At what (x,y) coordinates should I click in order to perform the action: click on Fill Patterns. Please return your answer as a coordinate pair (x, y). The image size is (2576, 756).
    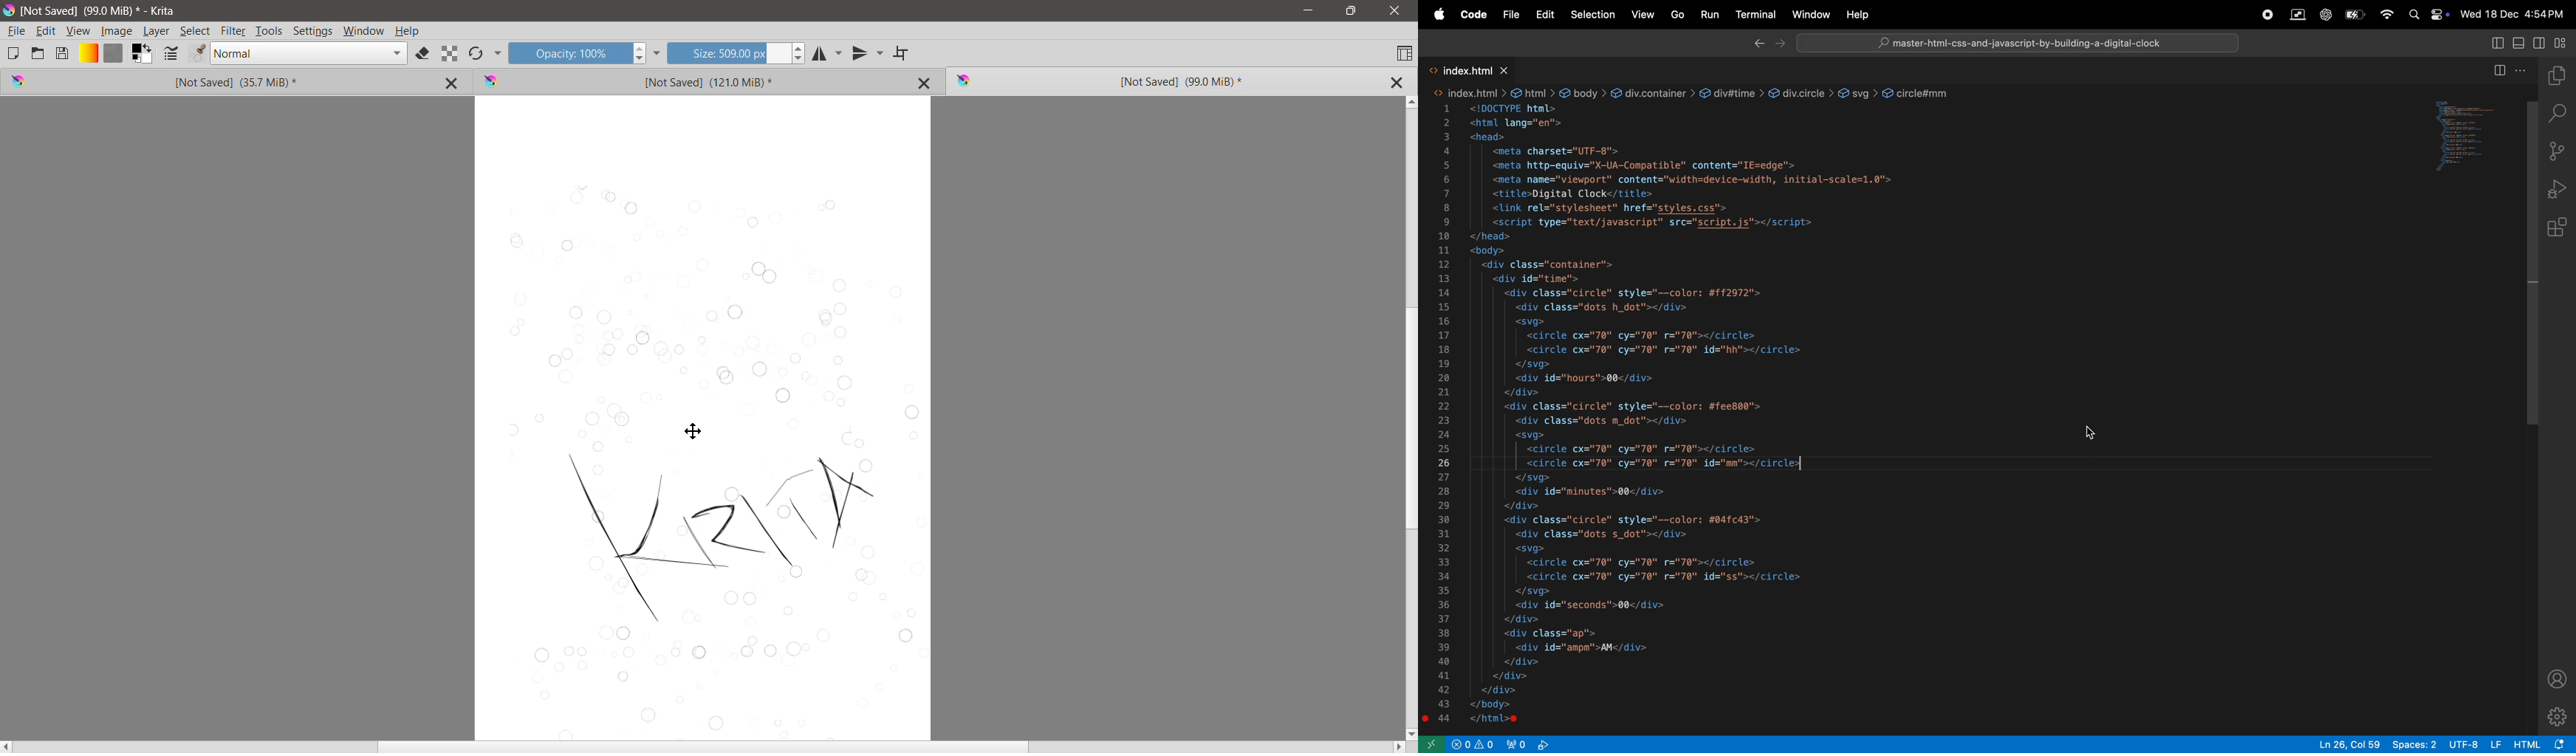
    Looking at the image, I should click on (113, 54).